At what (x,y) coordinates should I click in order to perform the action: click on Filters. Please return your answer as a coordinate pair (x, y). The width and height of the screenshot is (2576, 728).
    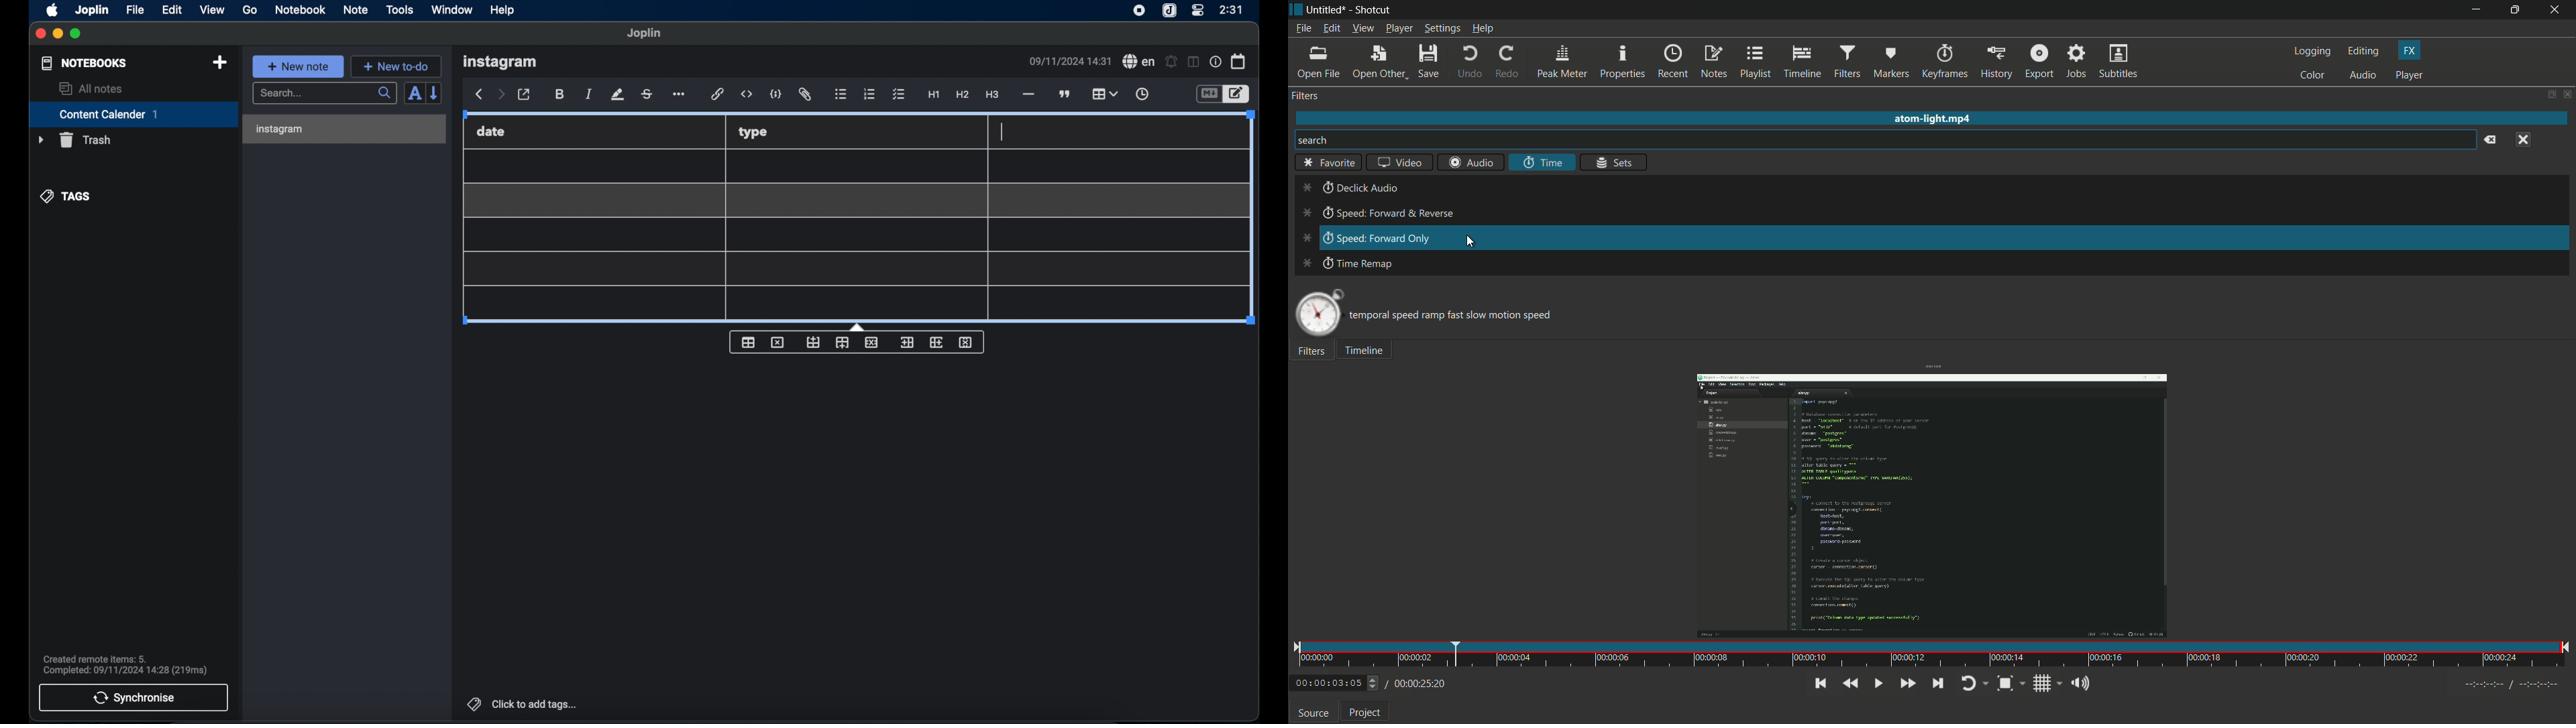
    Looking at the image, I should click on (1313, 353).